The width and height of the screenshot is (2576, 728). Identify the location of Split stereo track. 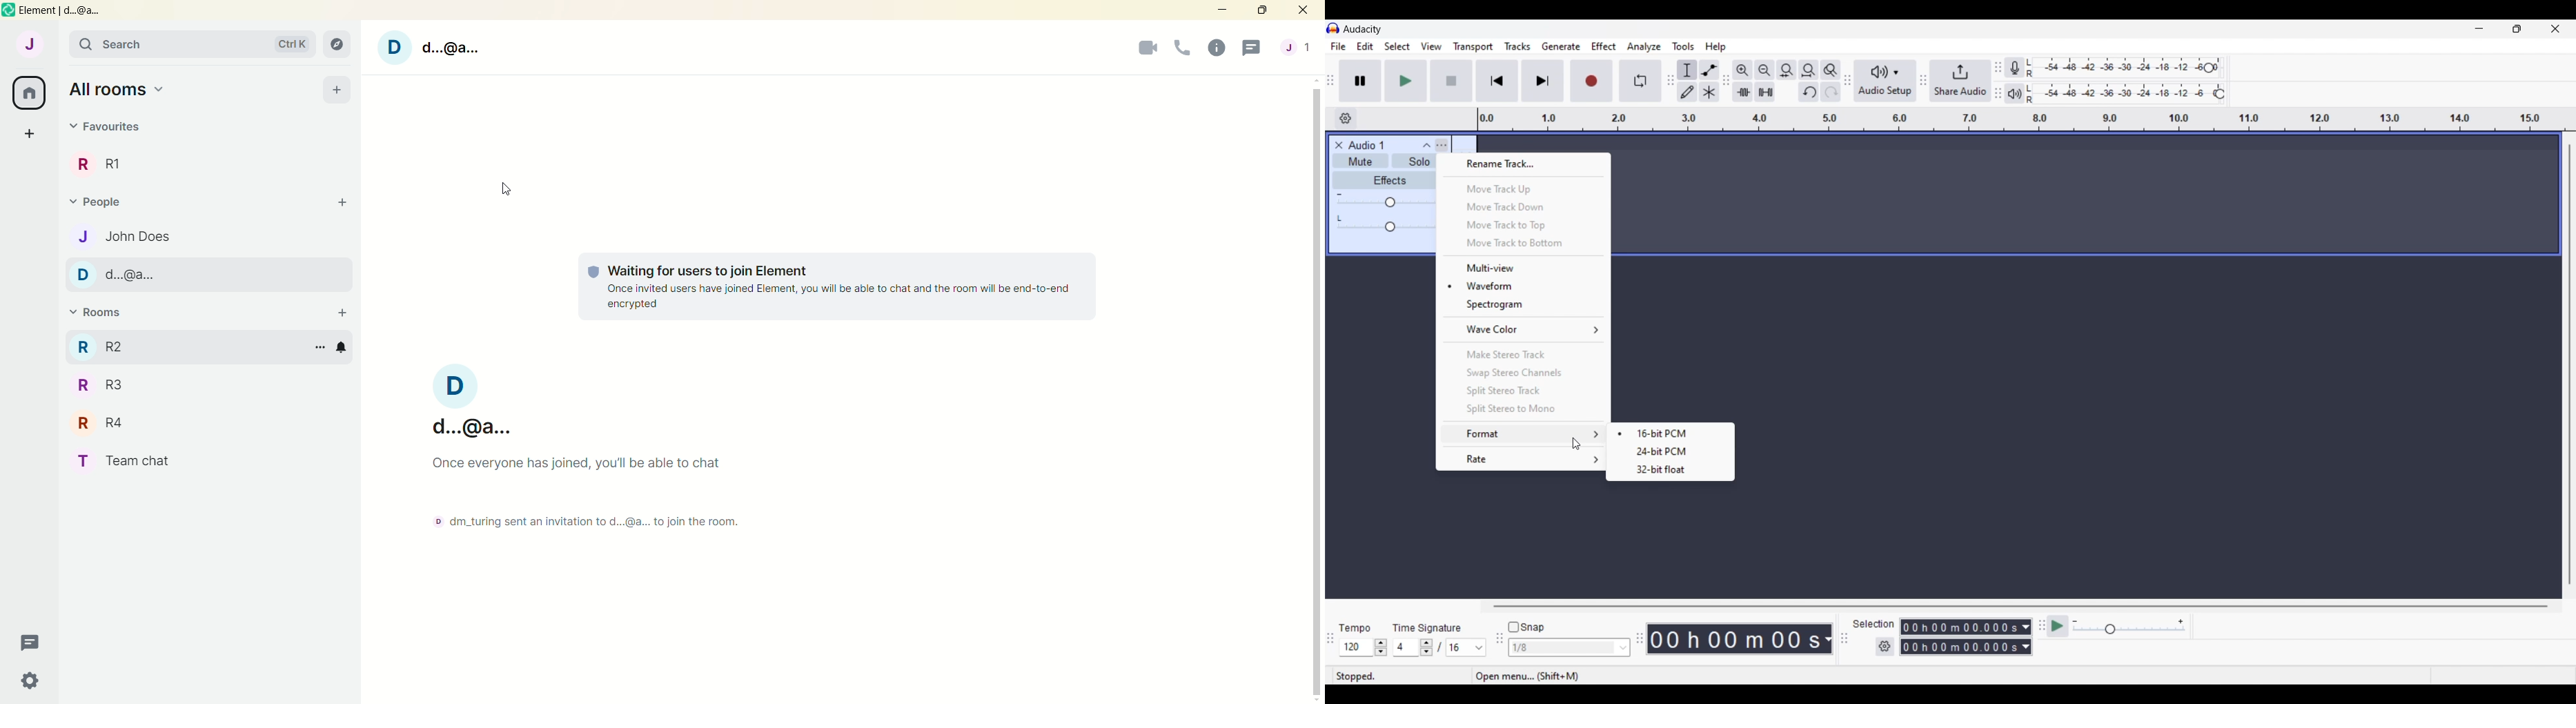
(1523, 390).